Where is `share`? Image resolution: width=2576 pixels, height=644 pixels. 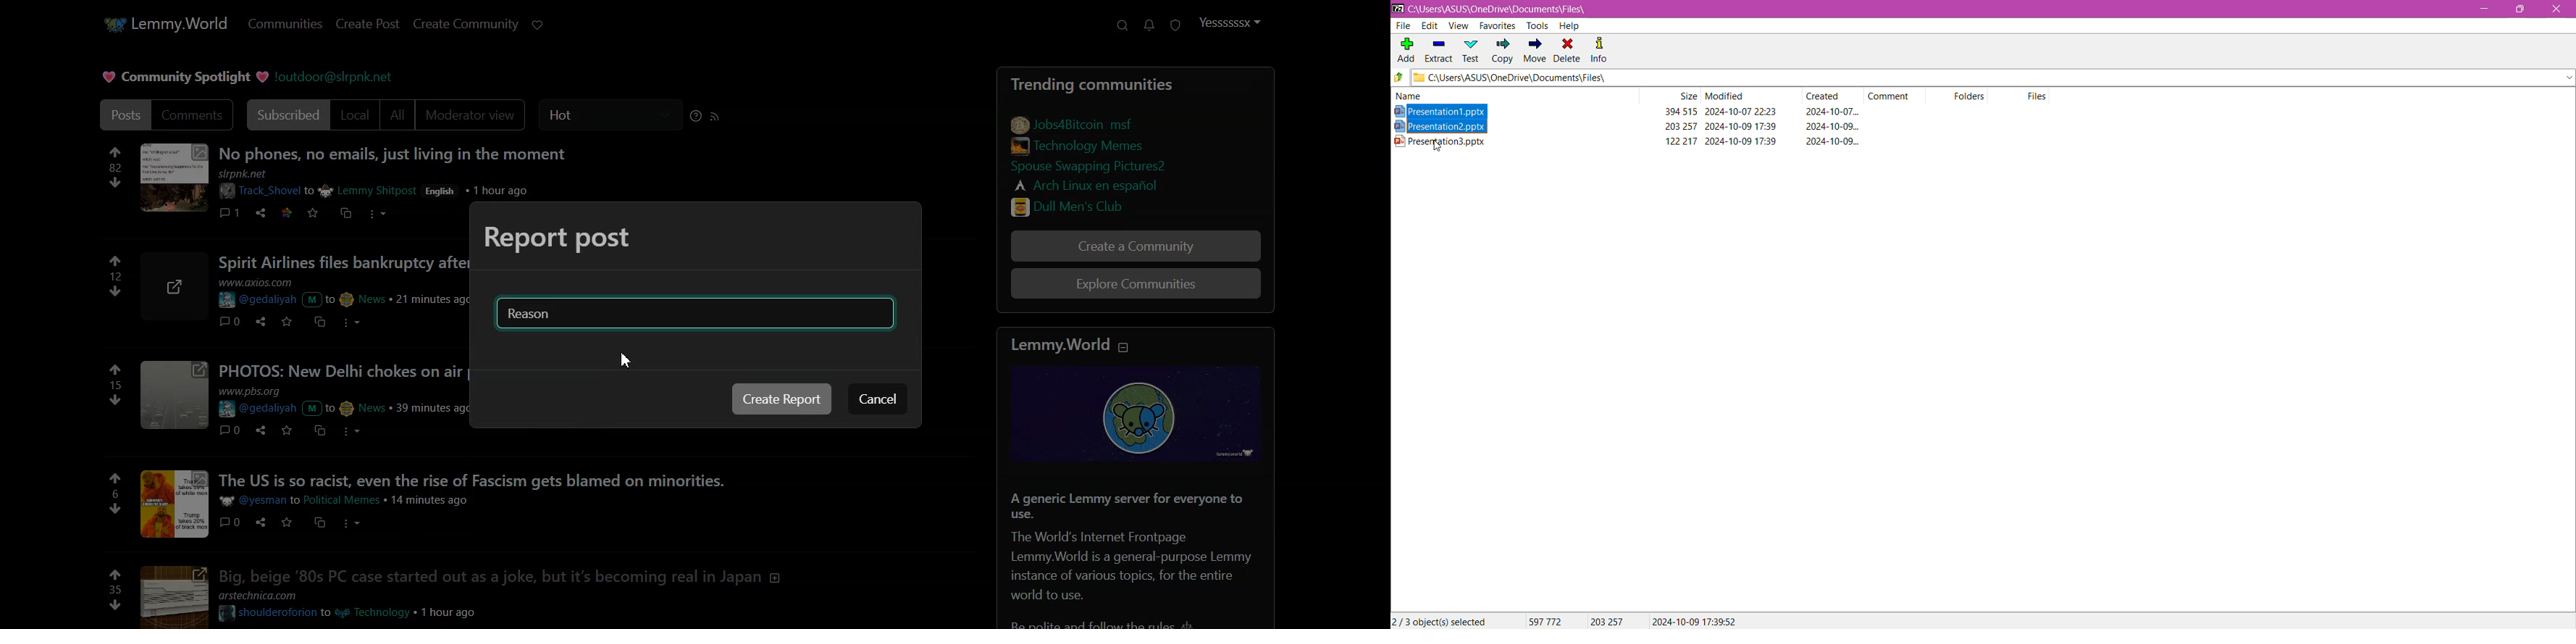 share is located at coordinates (258, 320).